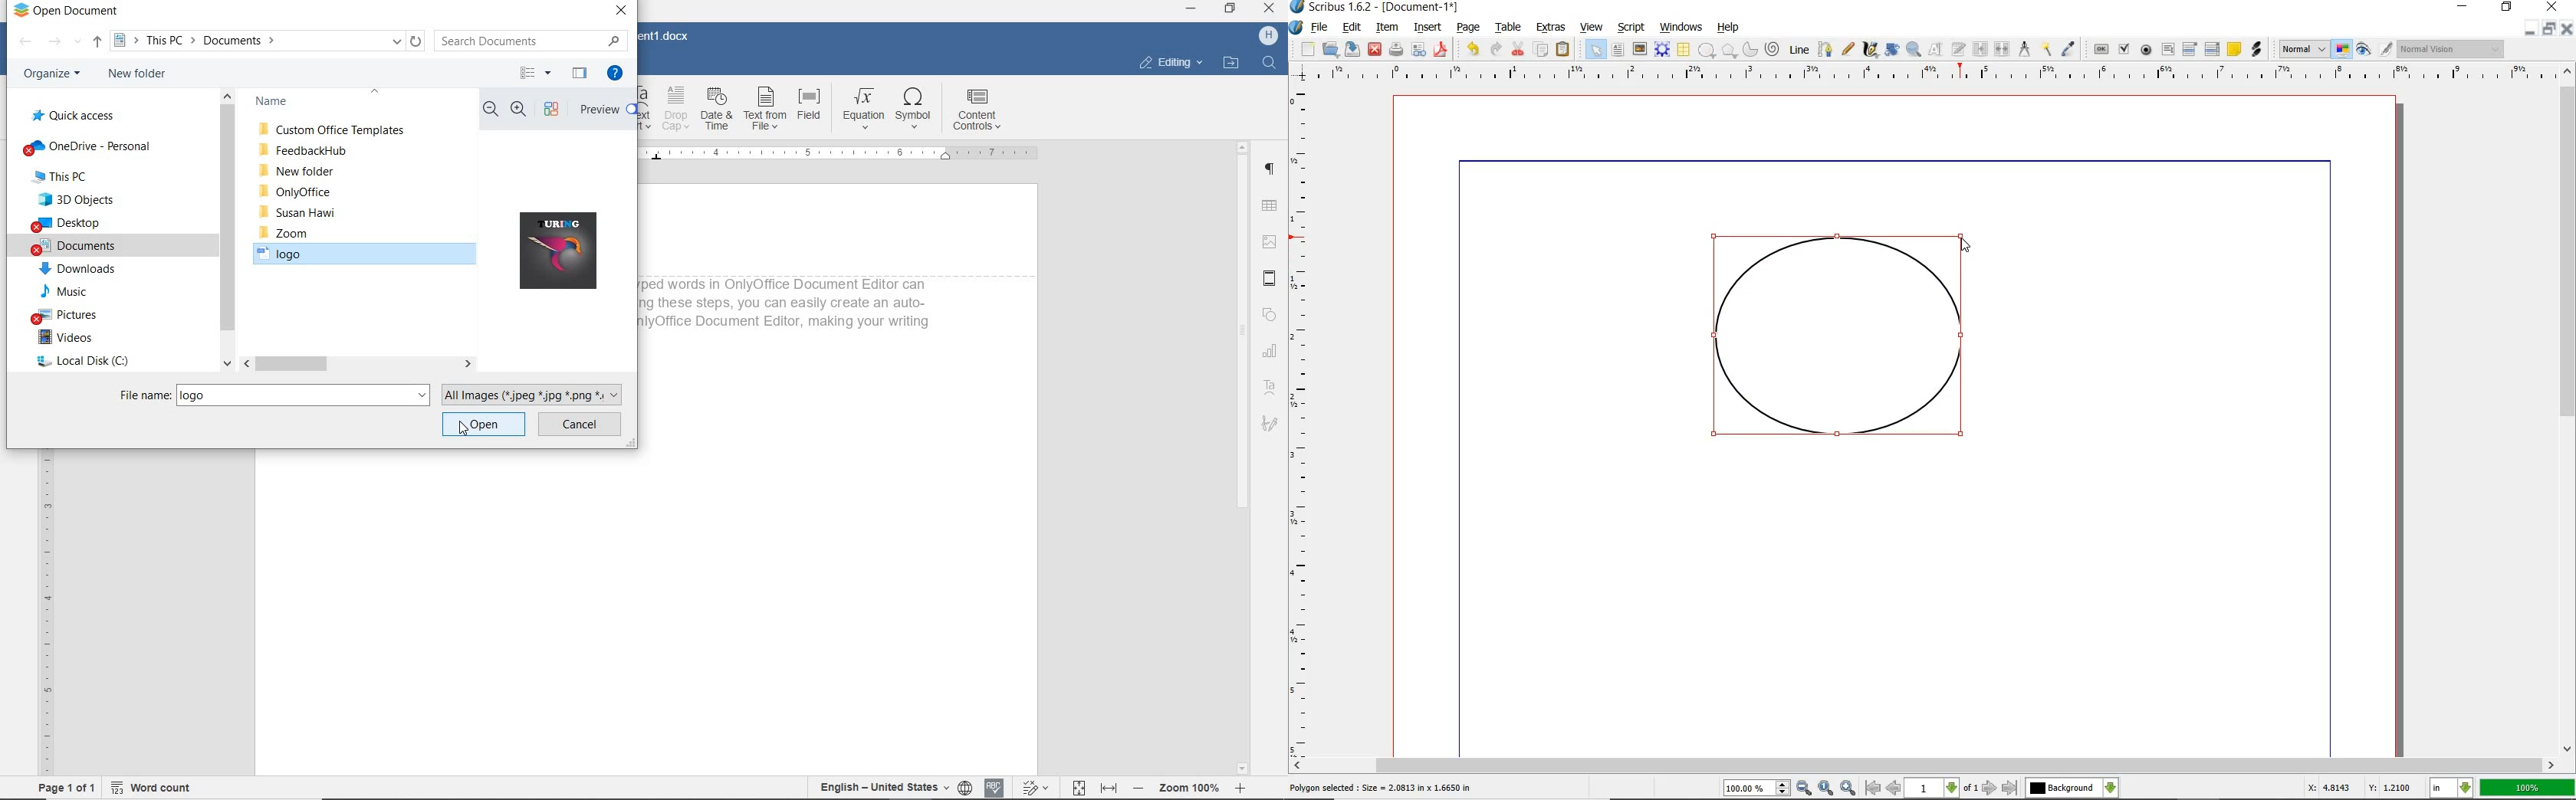 The width and height of the screenshot is (2576, 812). What do you see at coordinates (1683, 50) in the screenshot?
I see `TABLE` at bounding box center [1683, 50].